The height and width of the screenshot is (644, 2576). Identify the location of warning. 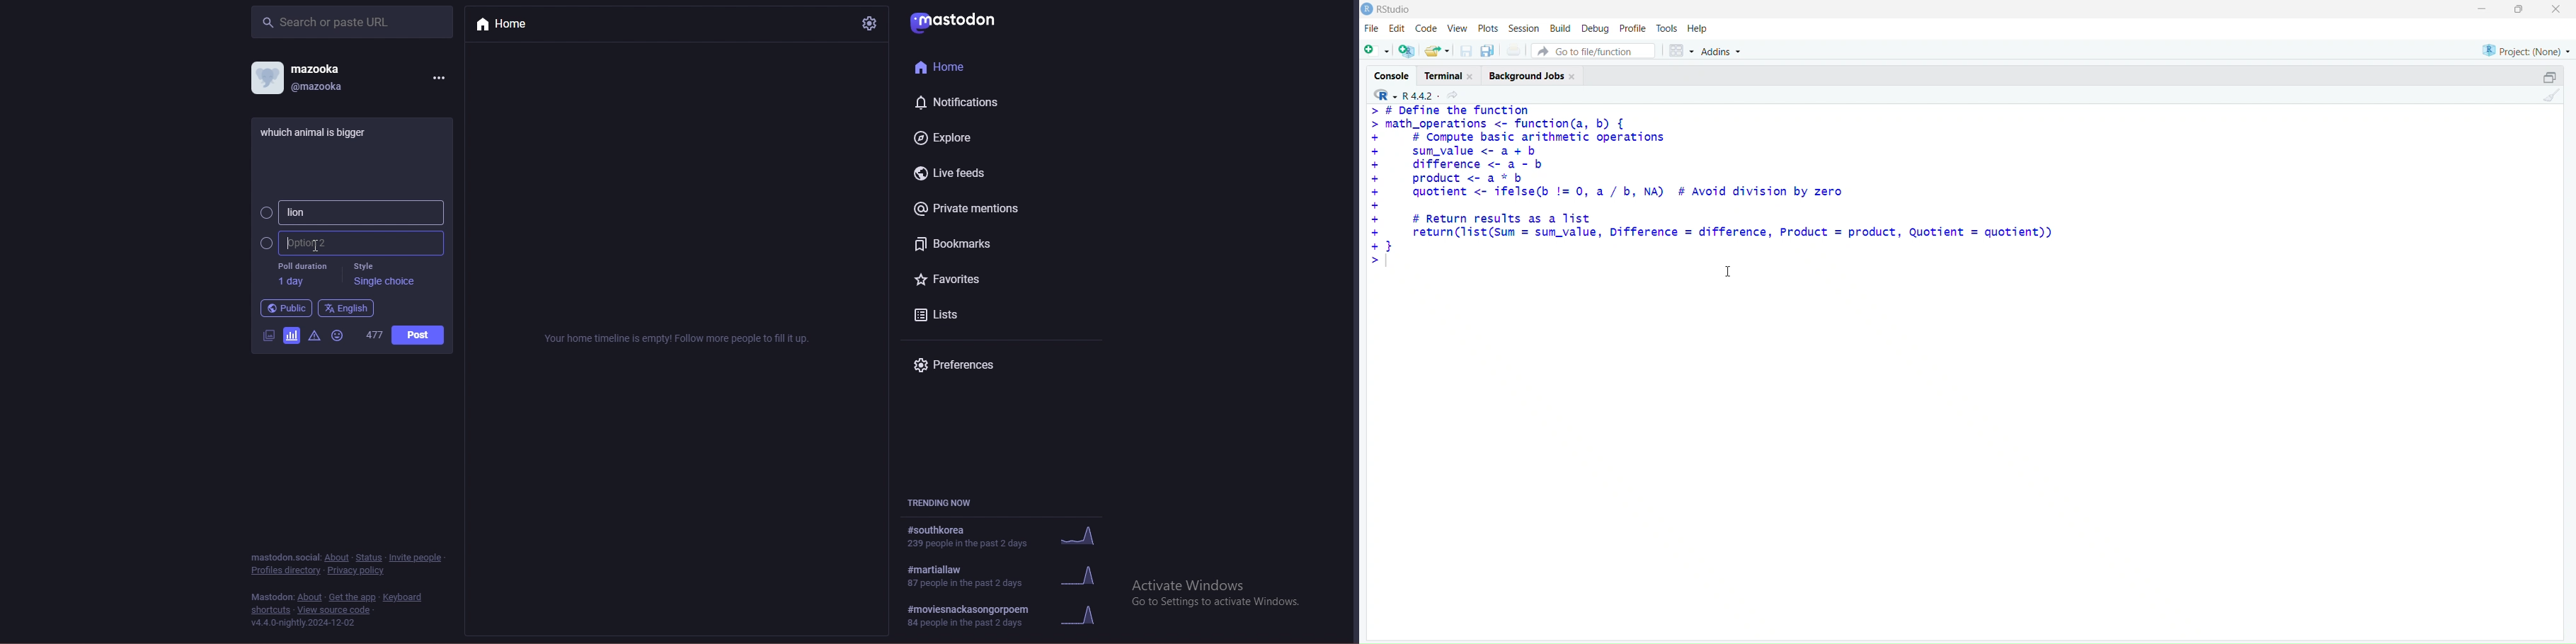
(314, 337).